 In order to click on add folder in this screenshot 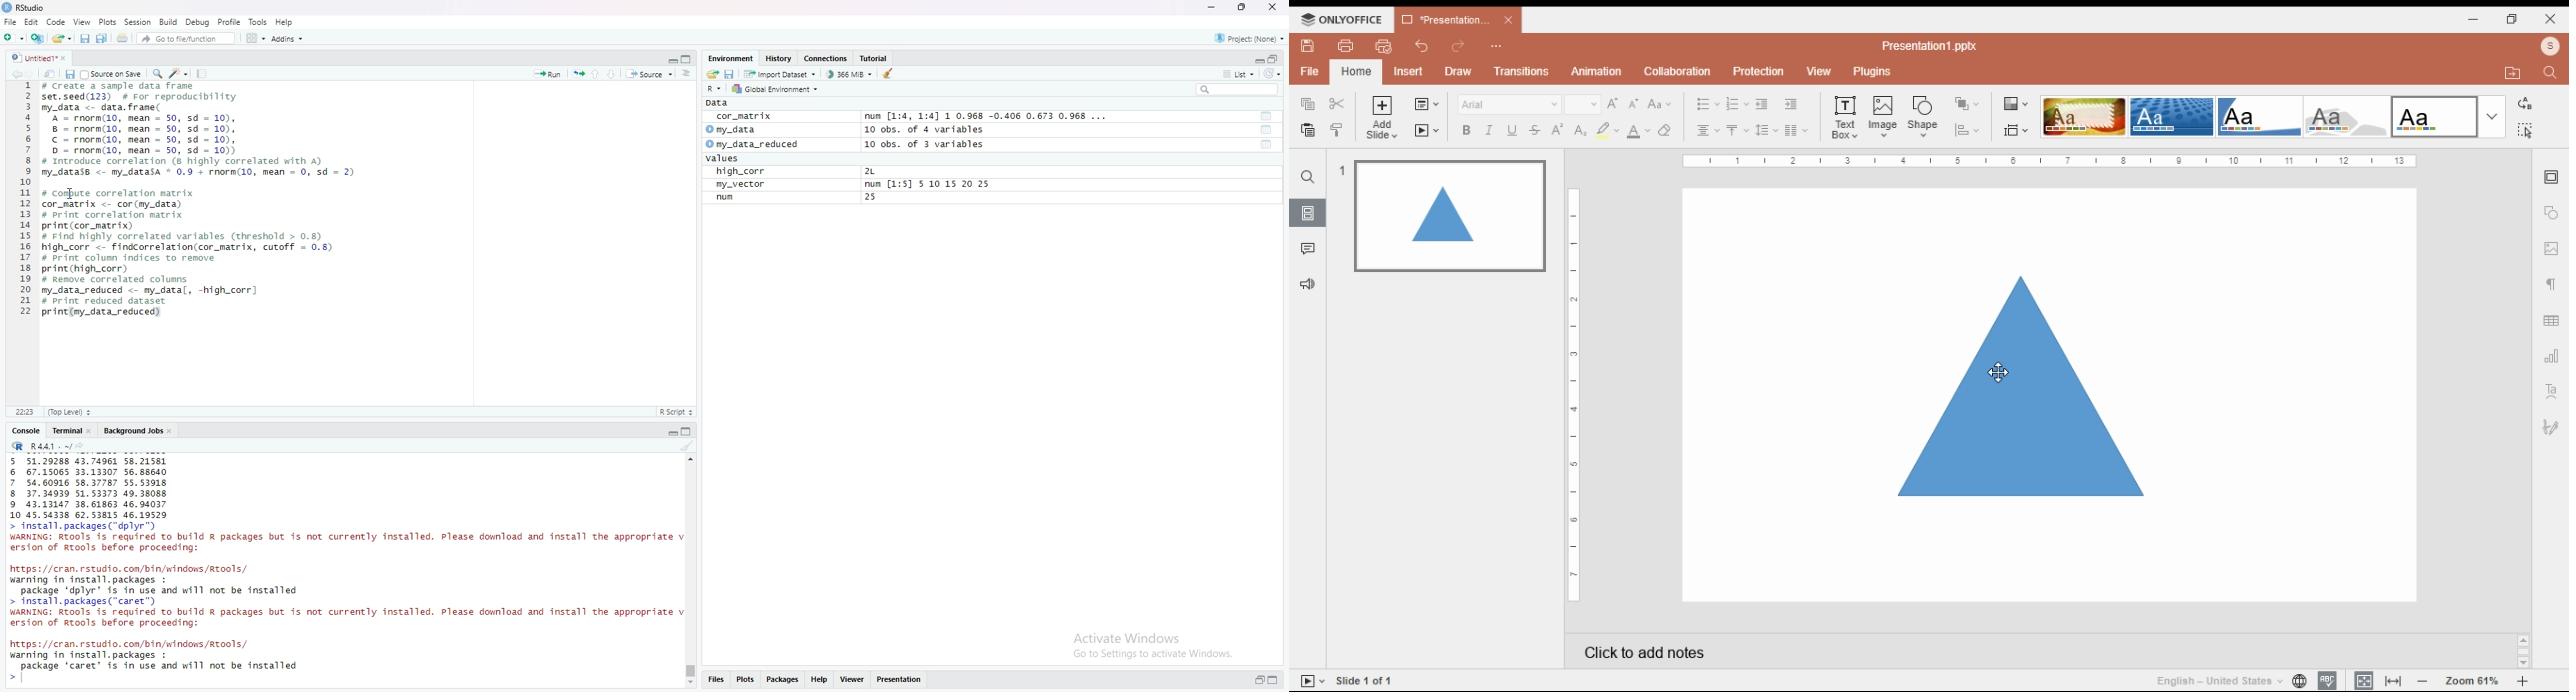, I will do `click(15, 38)`.